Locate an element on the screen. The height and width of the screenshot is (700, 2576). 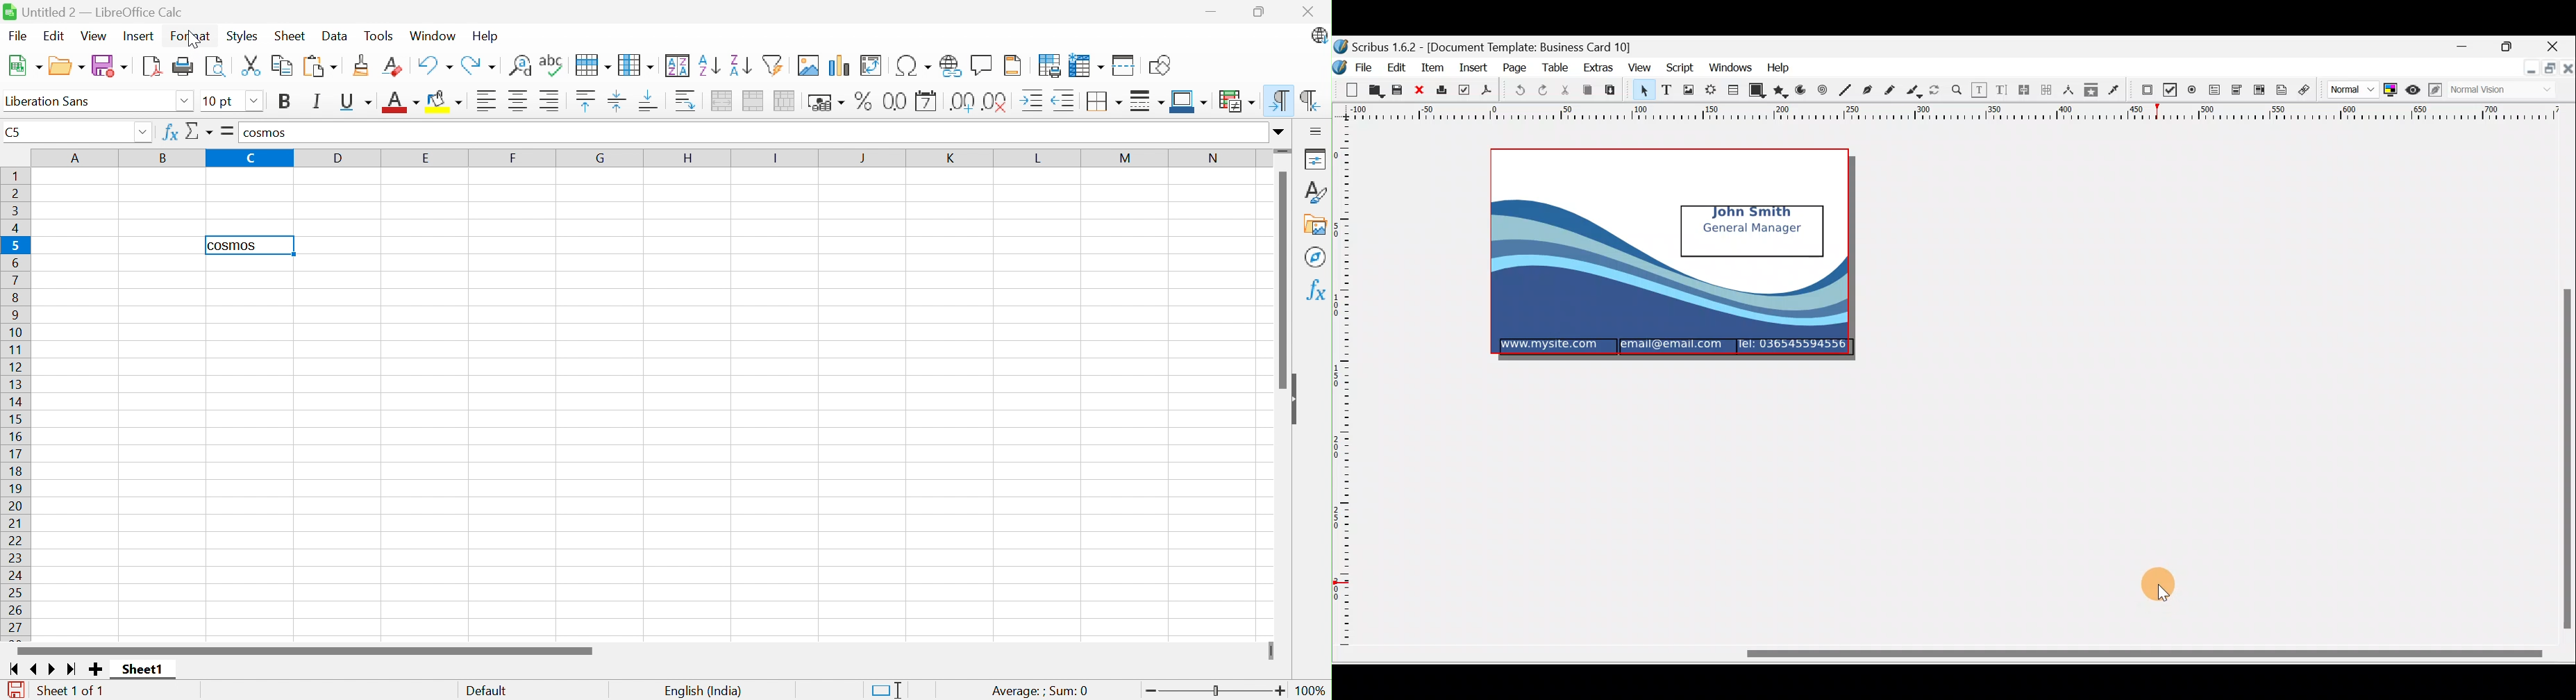
Help is located at coordinates (1781, 67).